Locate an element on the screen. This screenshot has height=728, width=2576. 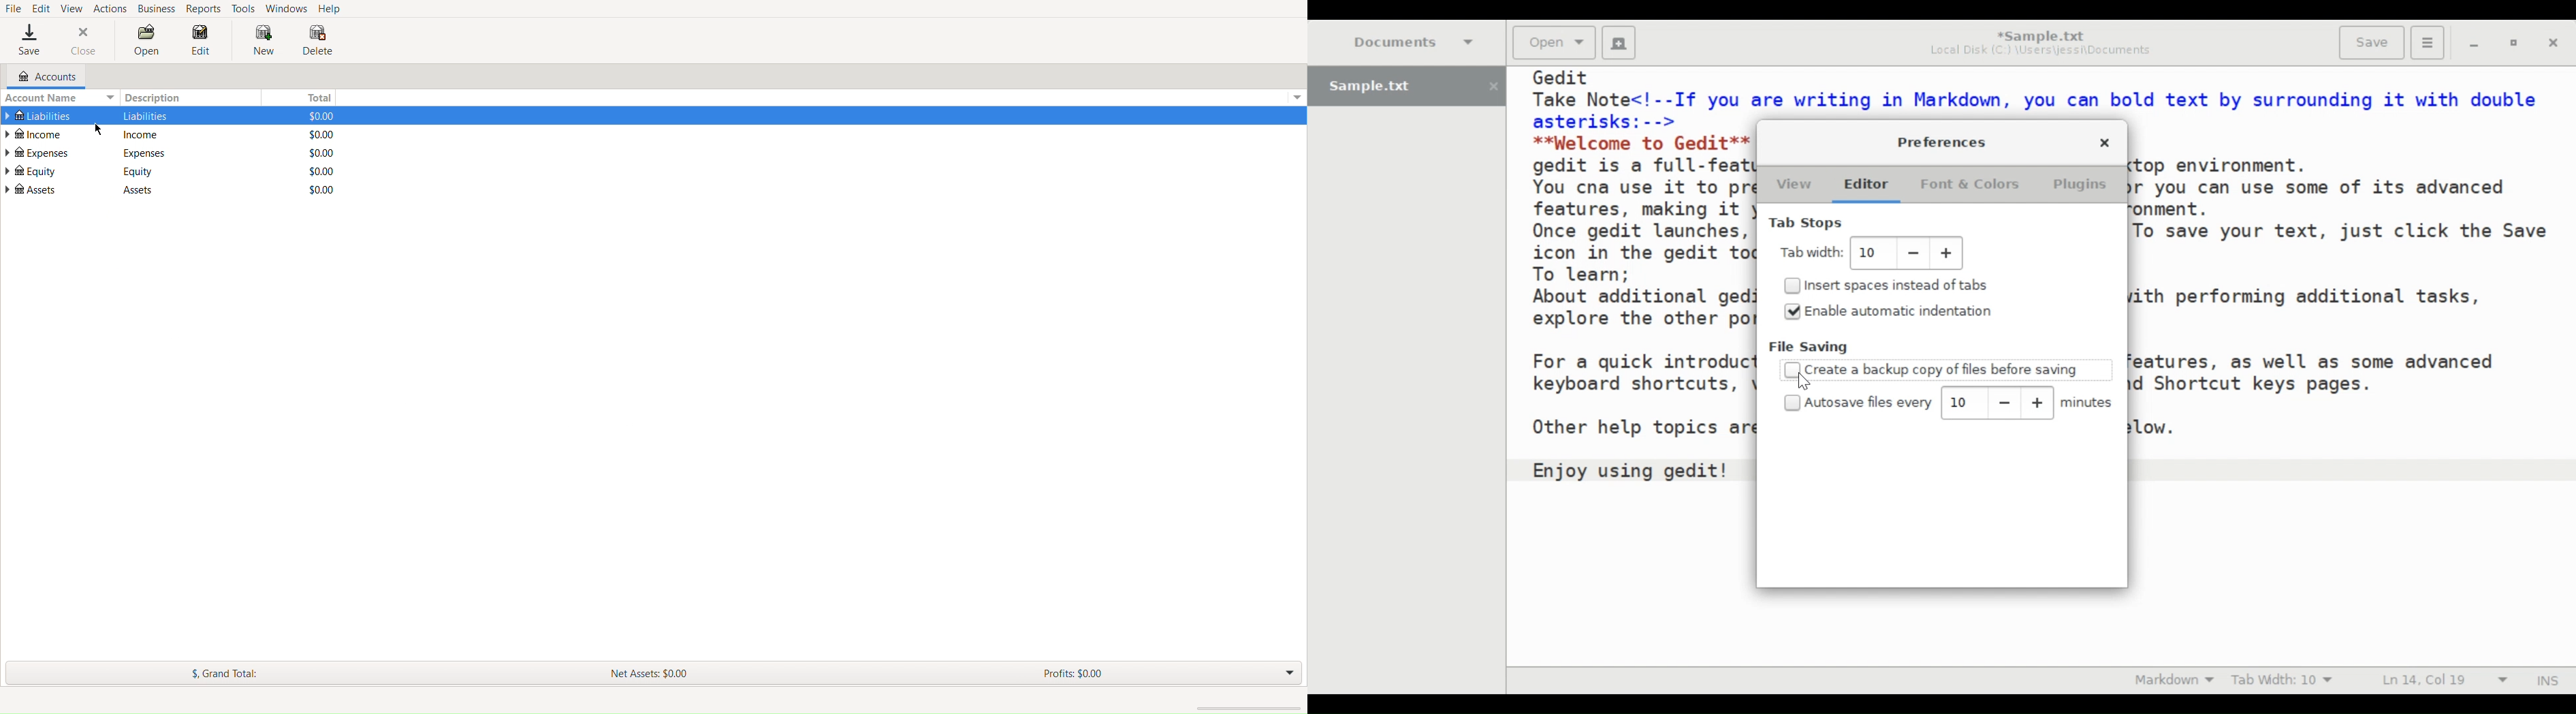
Edit is located at coordinates (204, 42).